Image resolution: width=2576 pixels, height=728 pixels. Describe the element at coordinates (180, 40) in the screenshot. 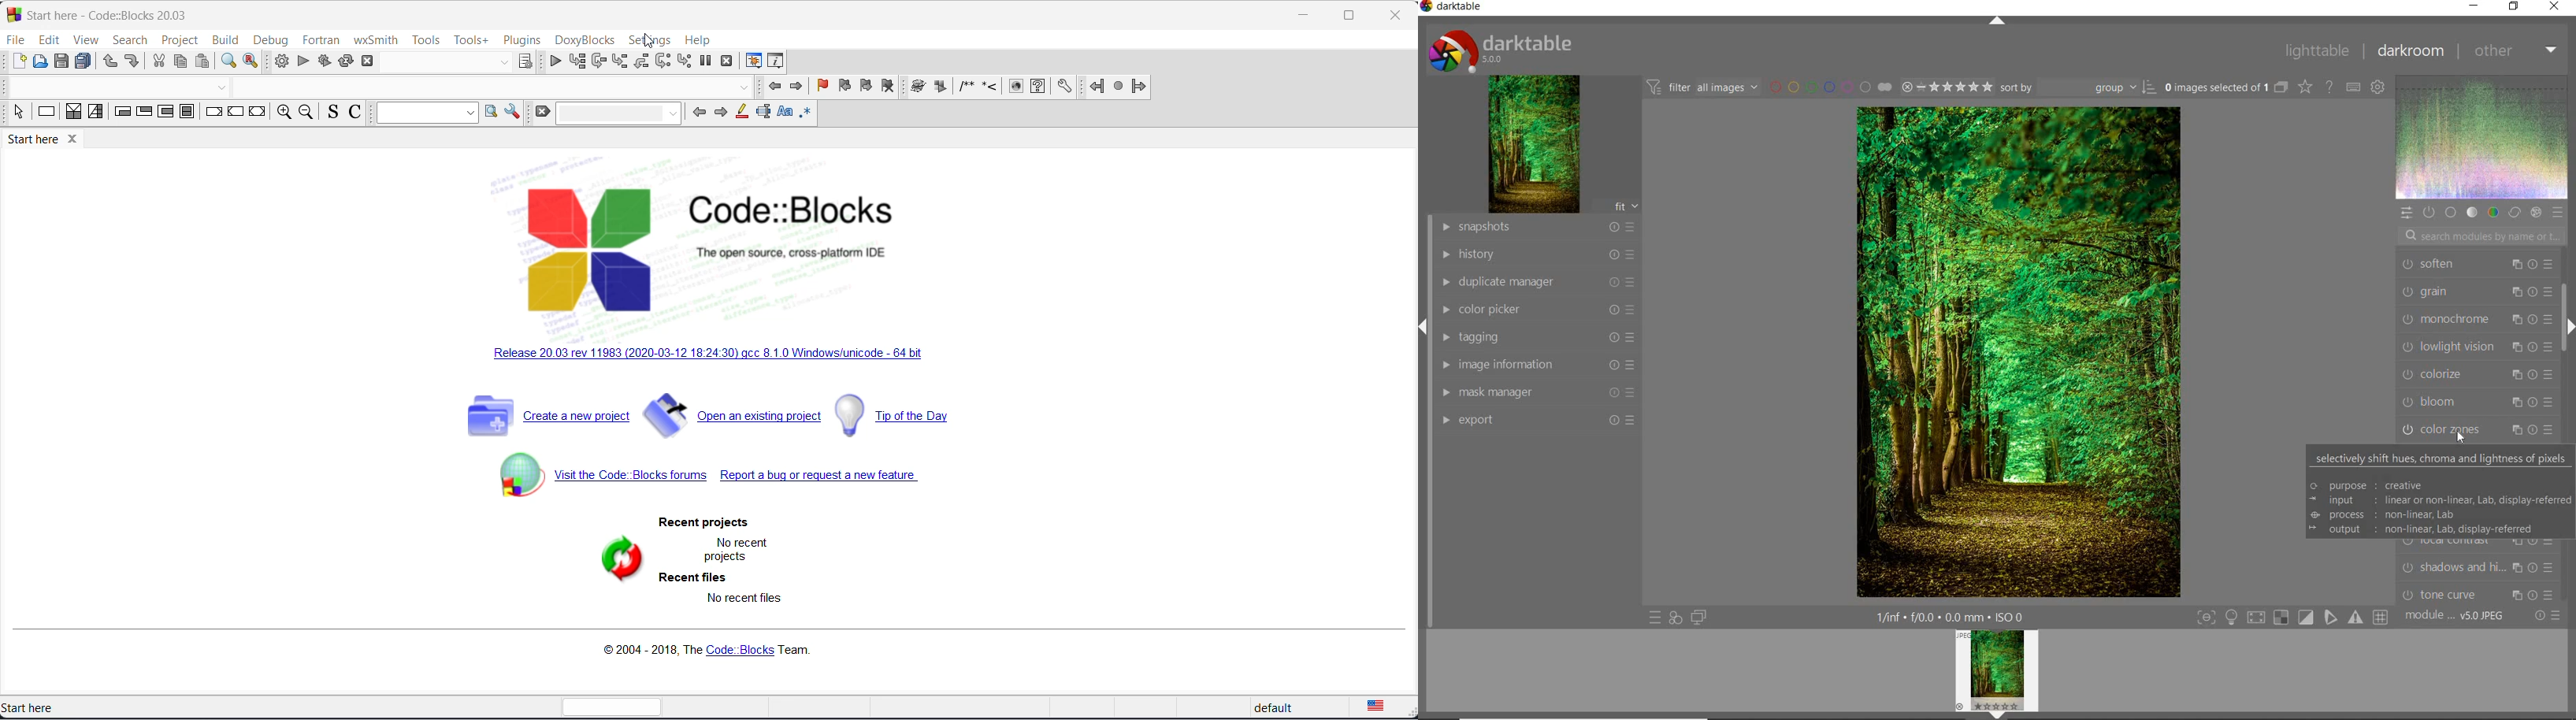

I see `project` at that location.